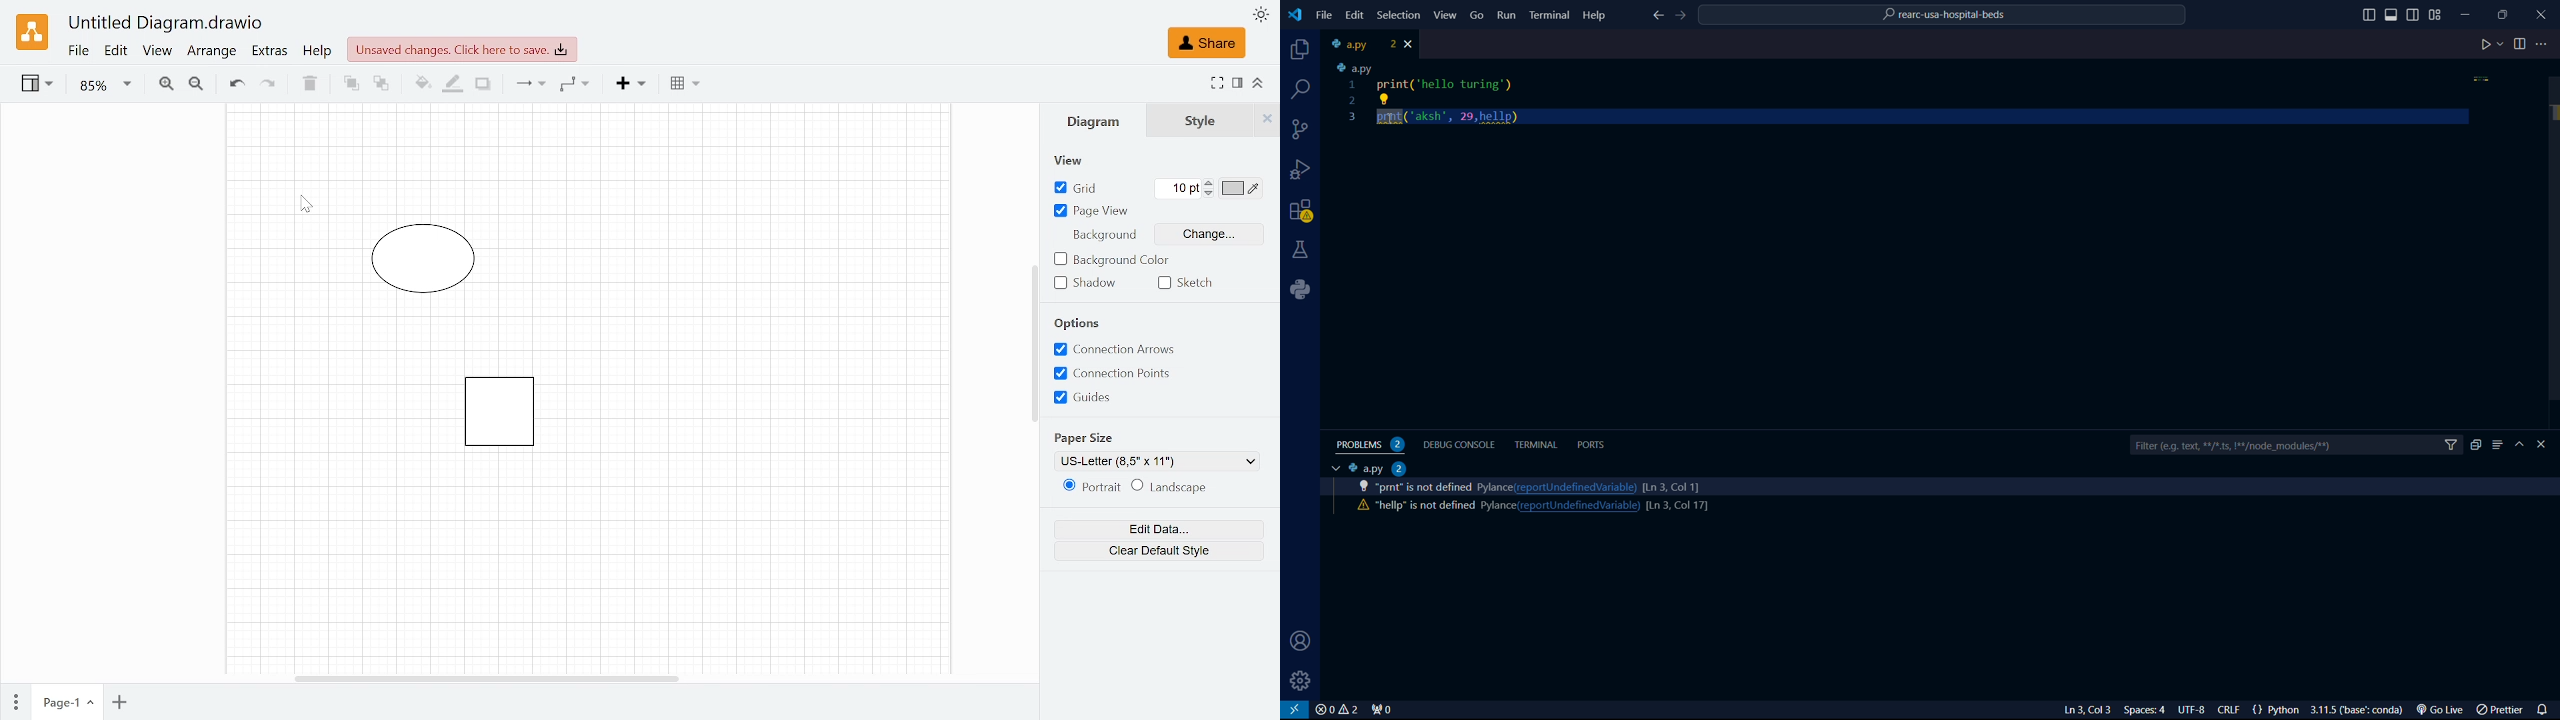  I want to click on , so click(1094, 123).